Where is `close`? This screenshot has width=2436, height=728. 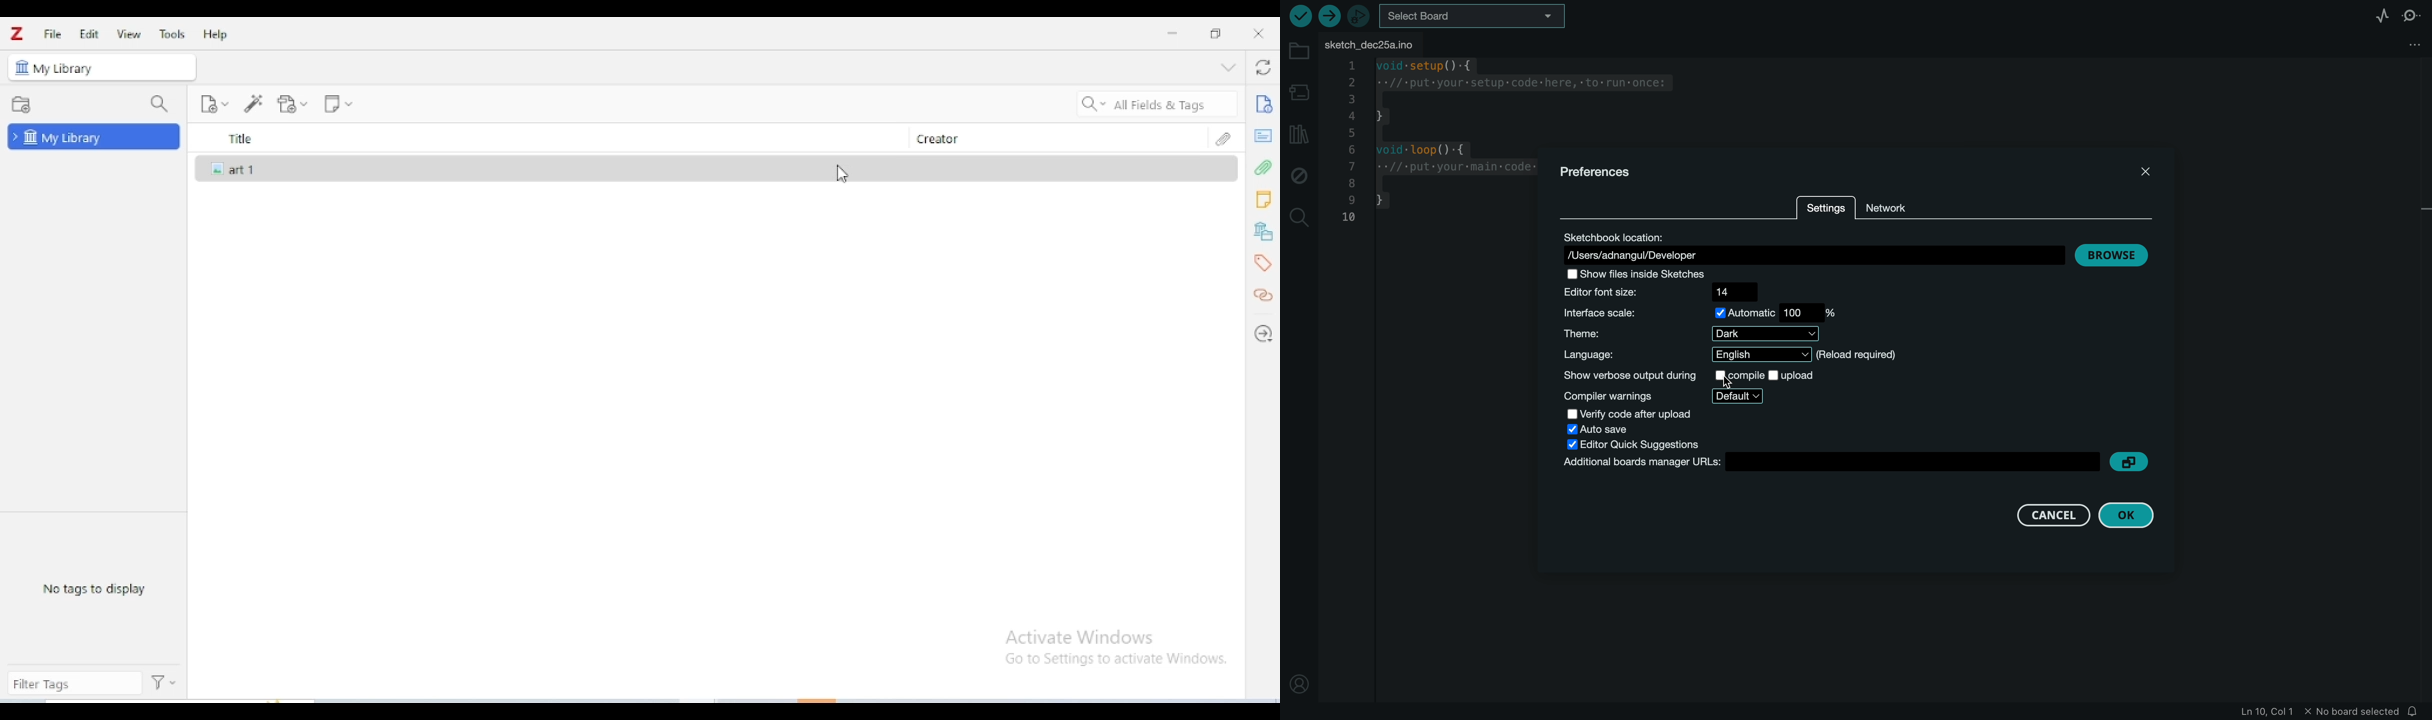 close is located at coordinates (1258, 33).